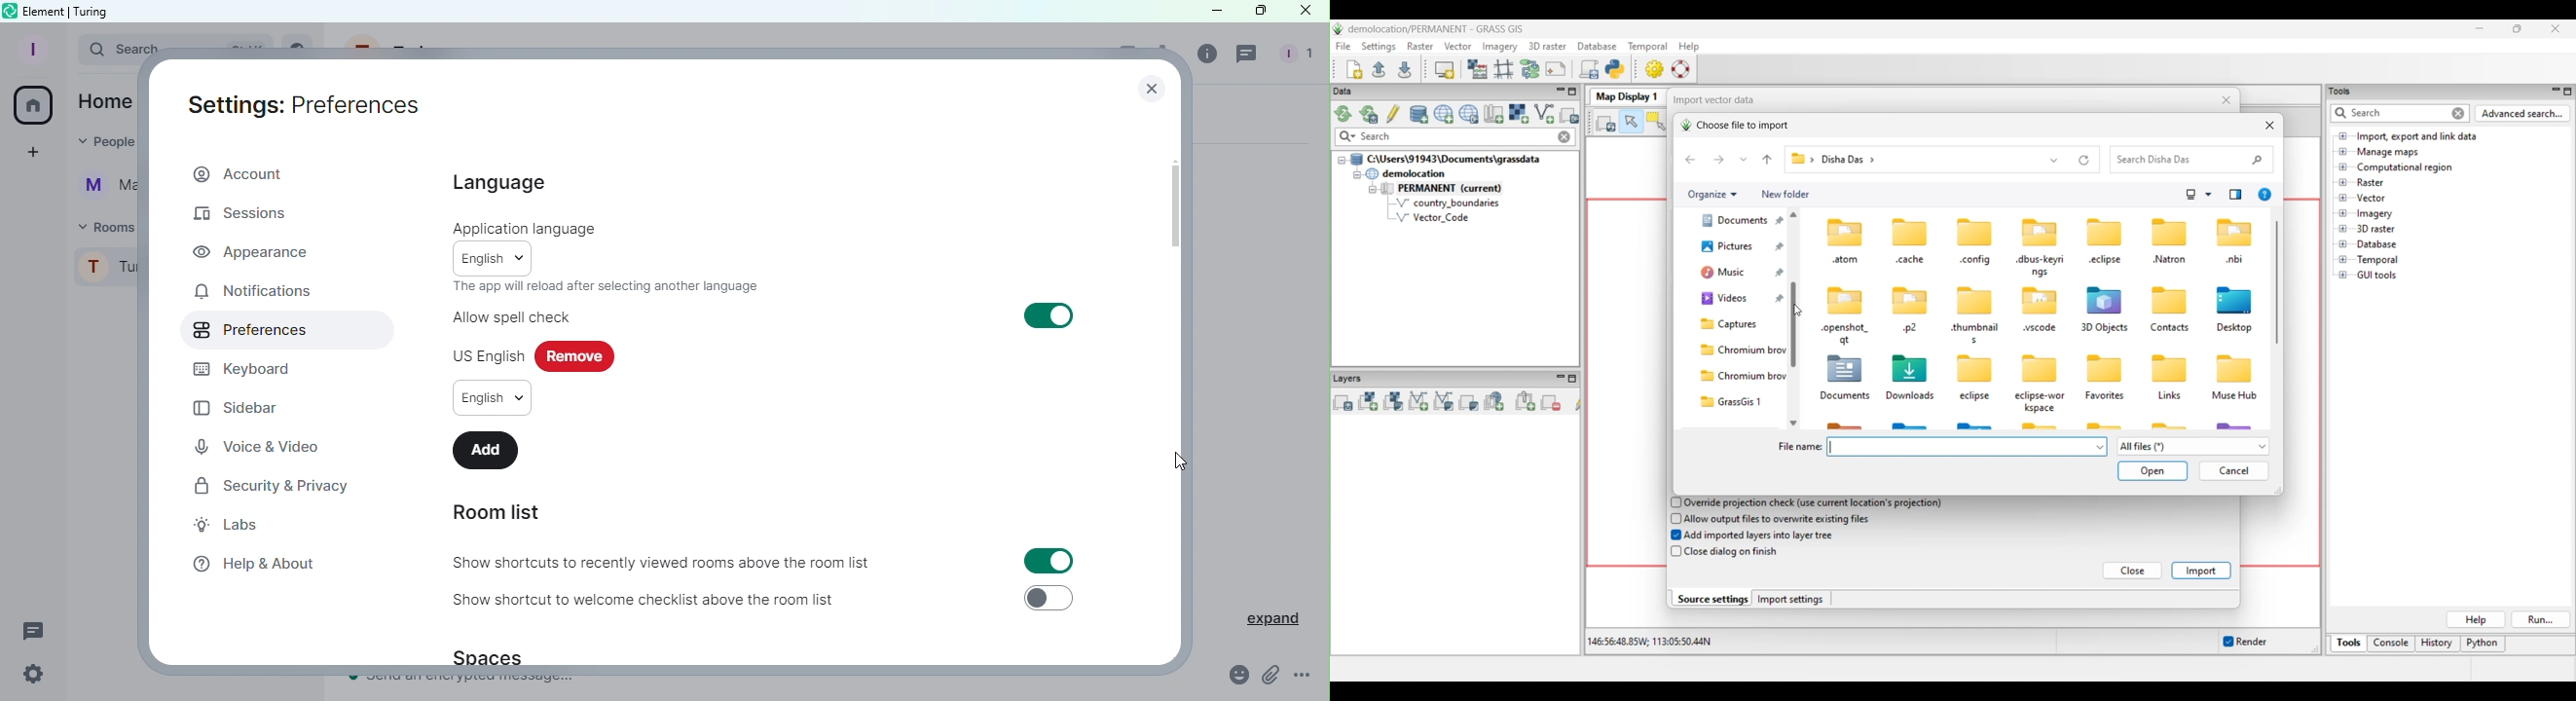 This screenshot has height=728, width=2576. Describe the element at coordinates (1305, 14) in the screenshot. I see `Close` at that location.